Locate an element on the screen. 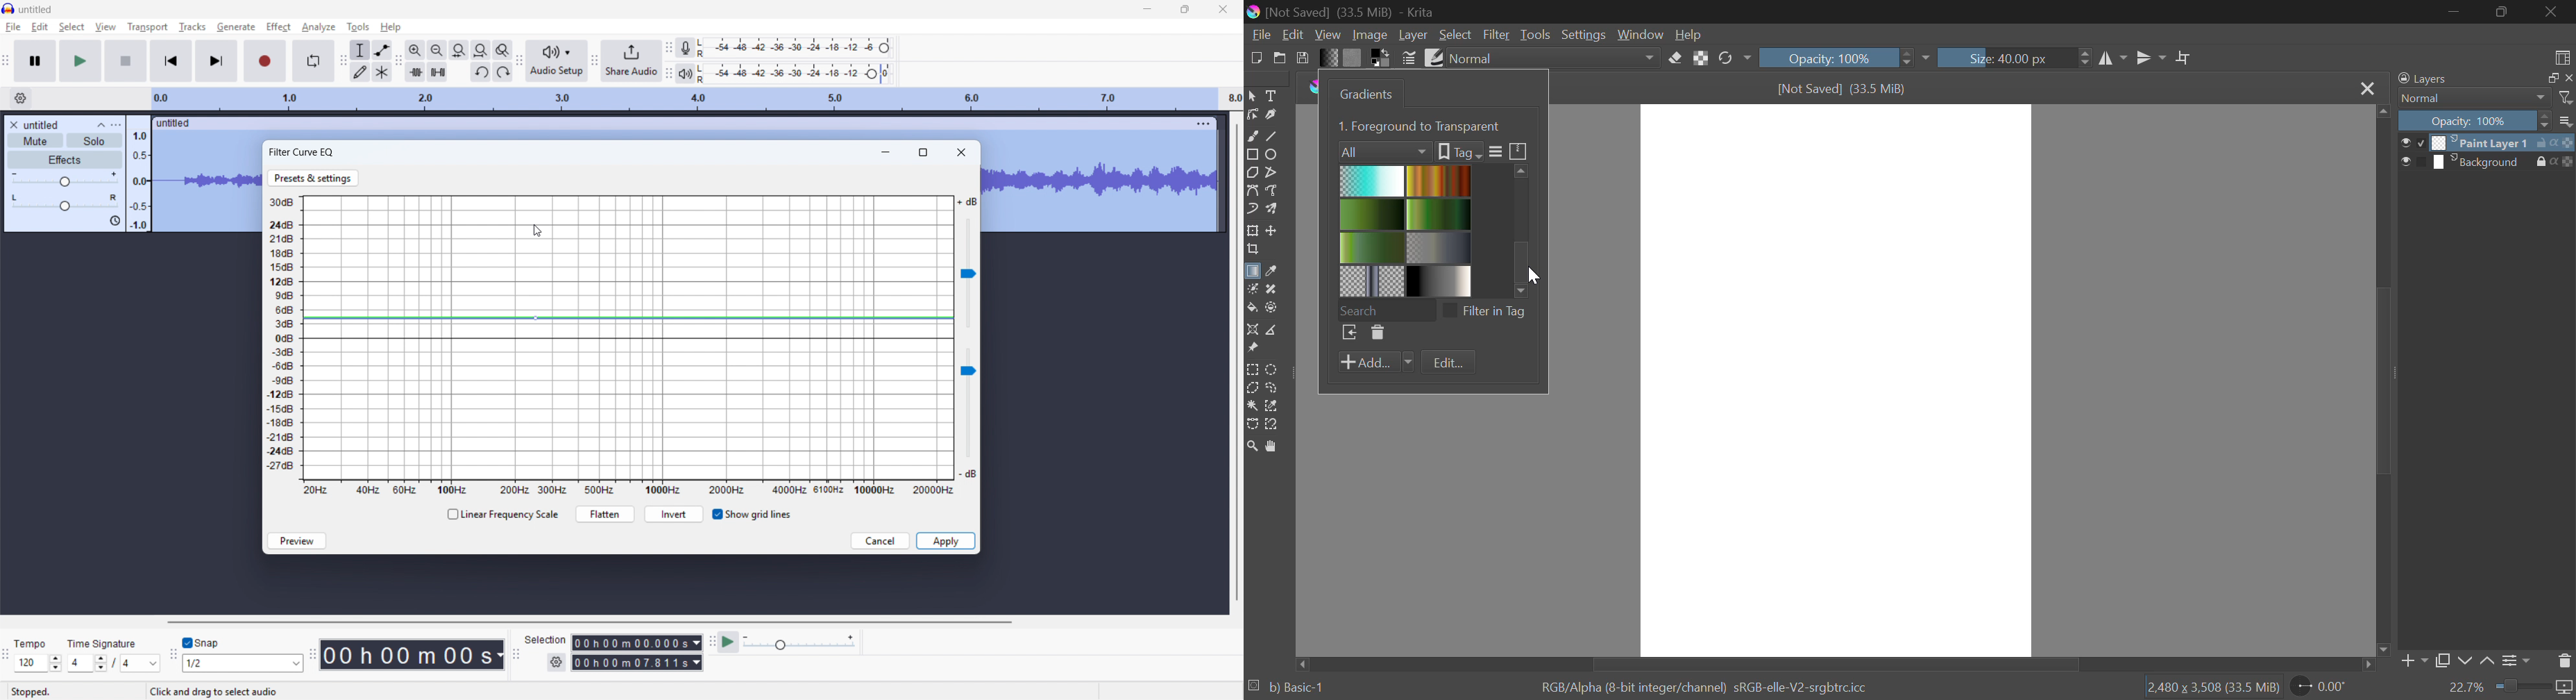 The height and width of the screenshot is (700, 2576). Amplitude  is located at coordinates (284, 337).